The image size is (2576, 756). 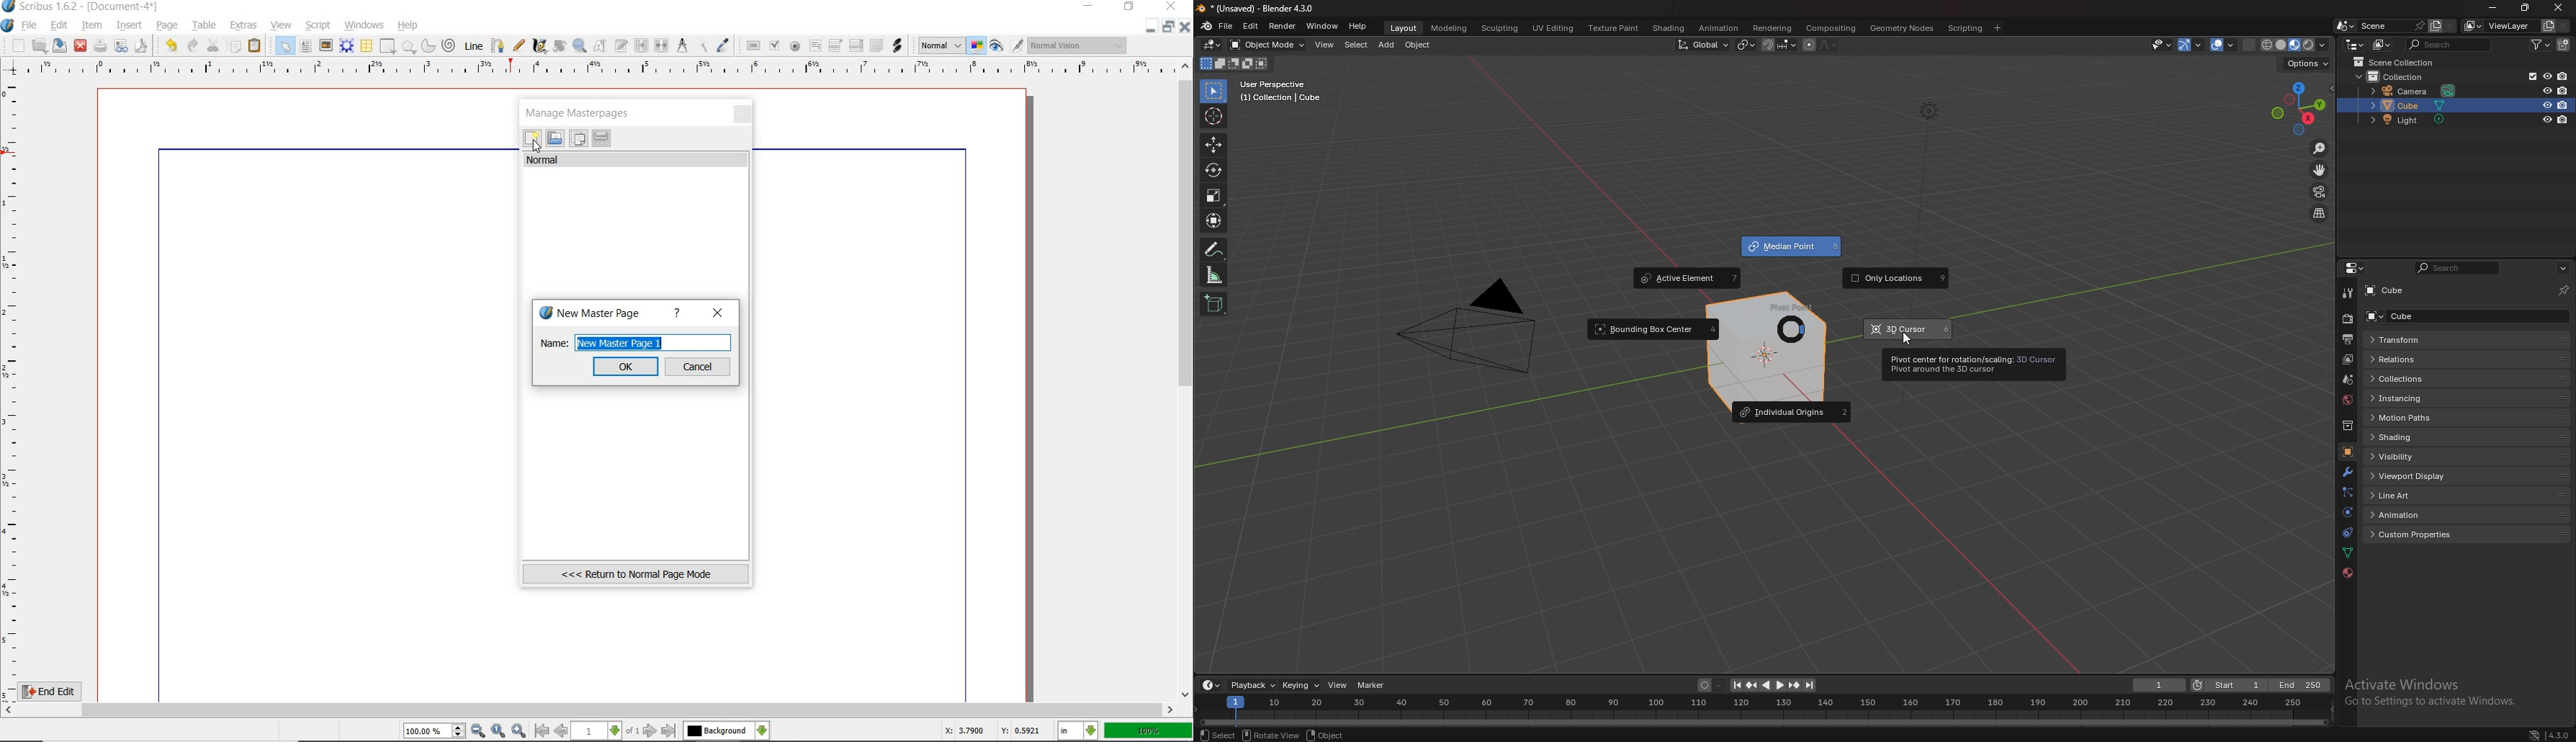 What do you see at coordinates (2308, 64) in the screenshot?
I see `options` at bounding box center [2308, 64].